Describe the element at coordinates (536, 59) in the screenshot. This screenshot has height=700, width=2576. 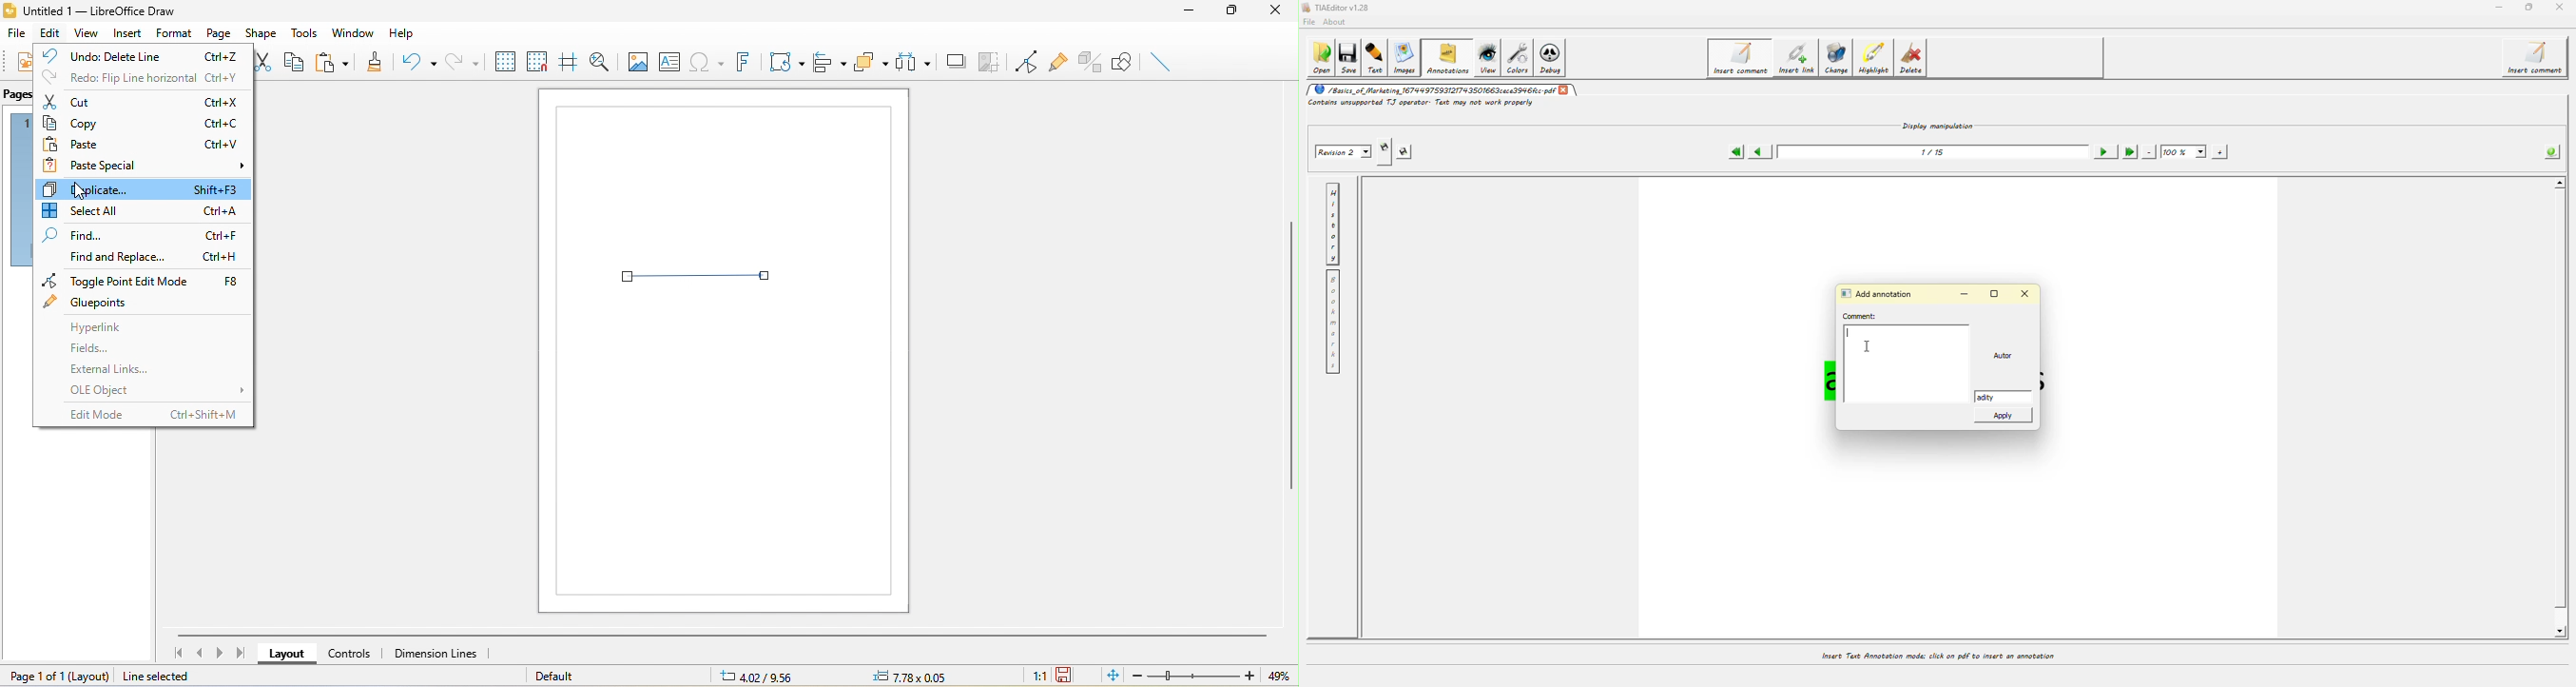
I see `snap to grid` at that location.